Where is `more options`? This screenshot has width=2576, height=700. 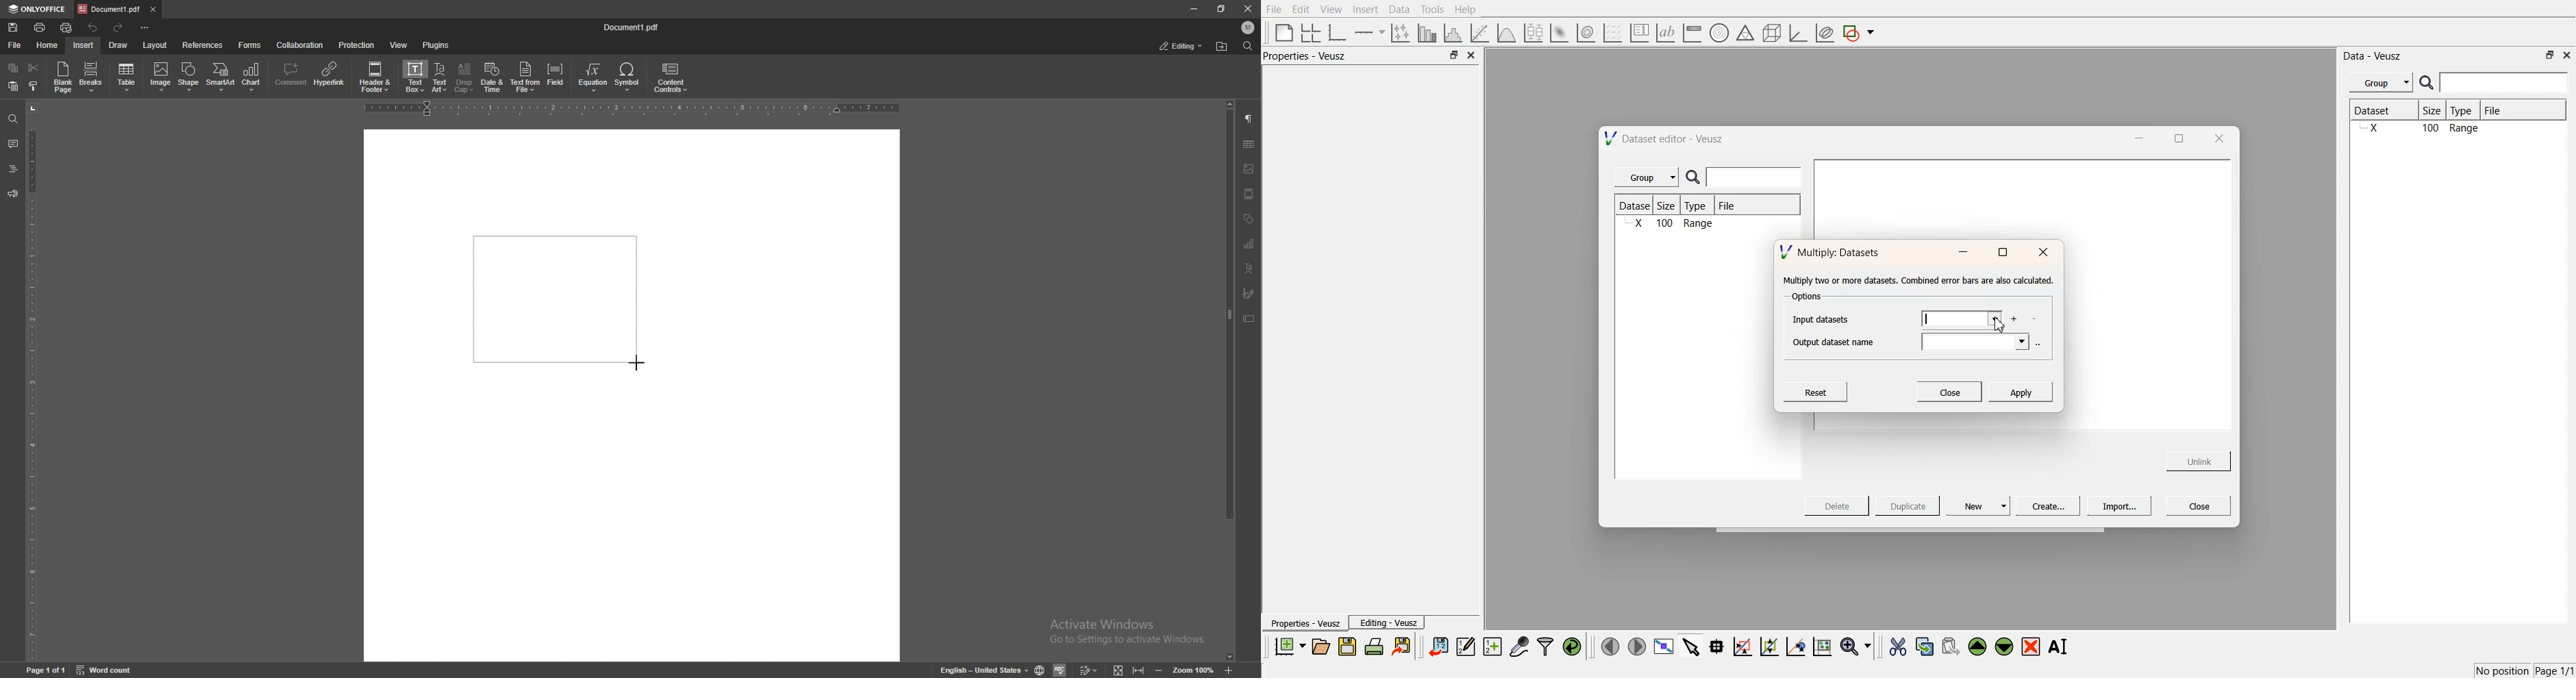
more options is located at coordinates (2038, 343).